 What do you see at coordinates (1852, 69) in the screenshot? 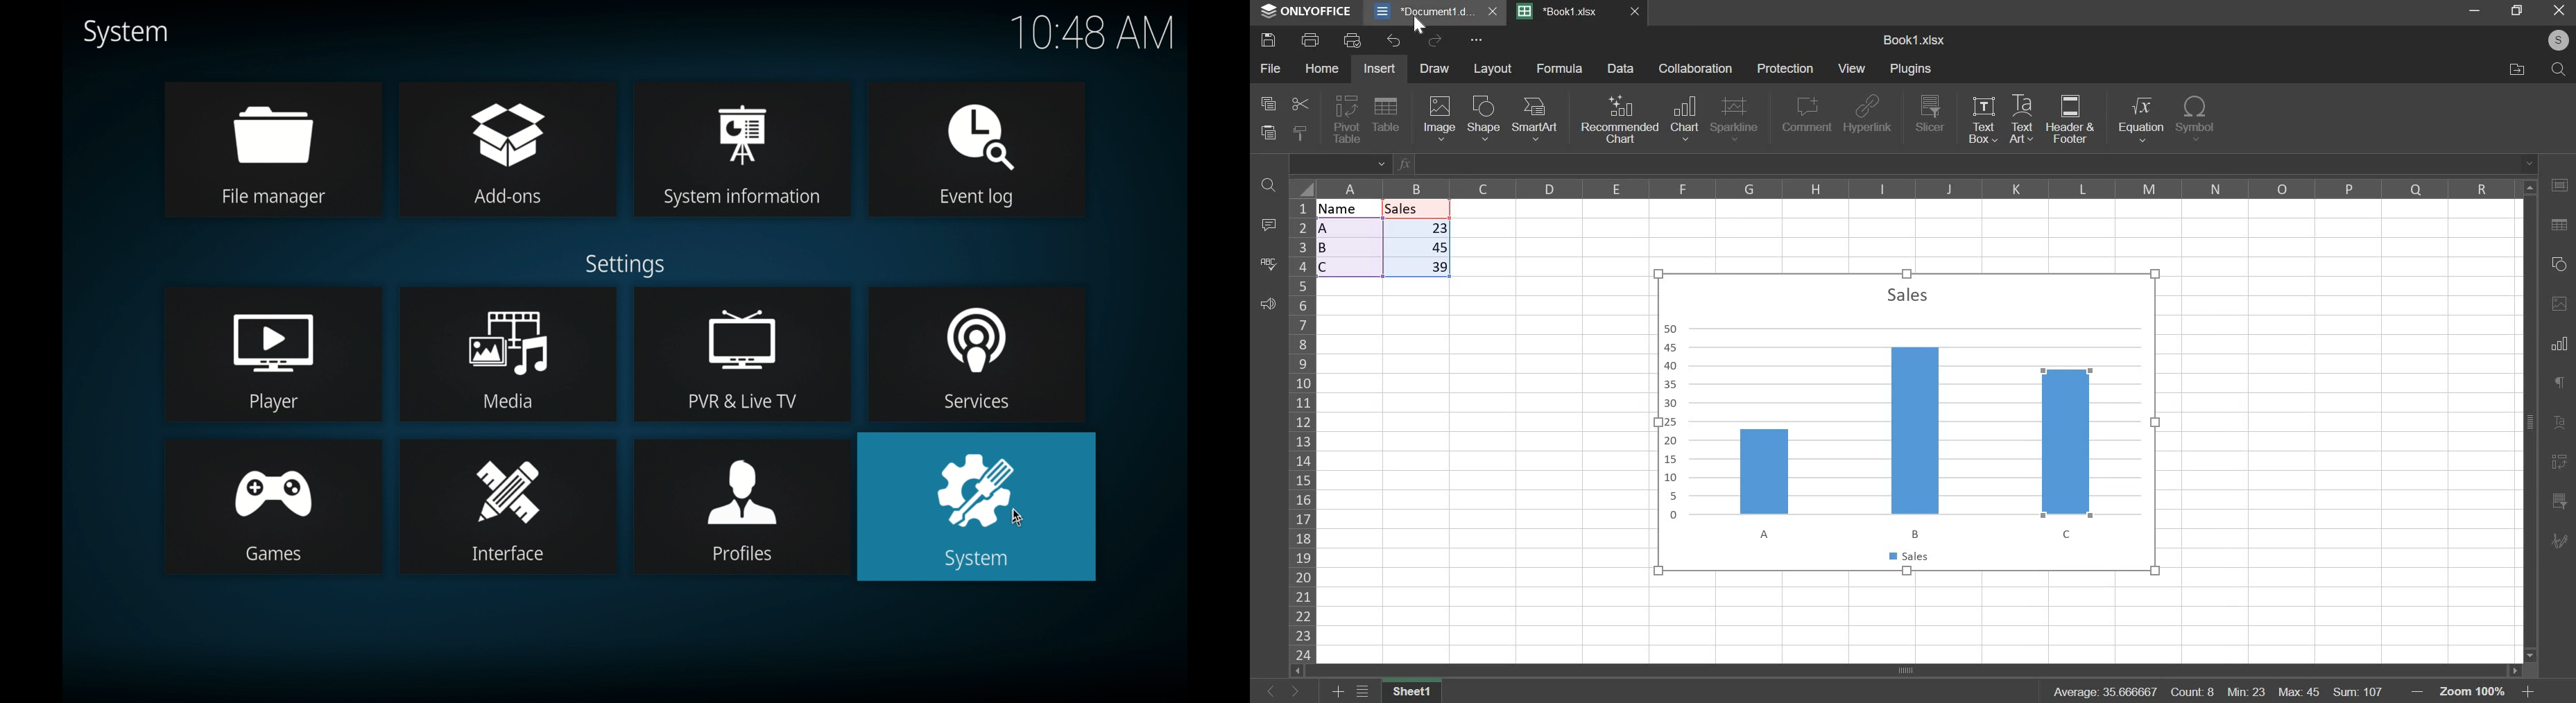
I see `view` at bounding box center [1852, 69].